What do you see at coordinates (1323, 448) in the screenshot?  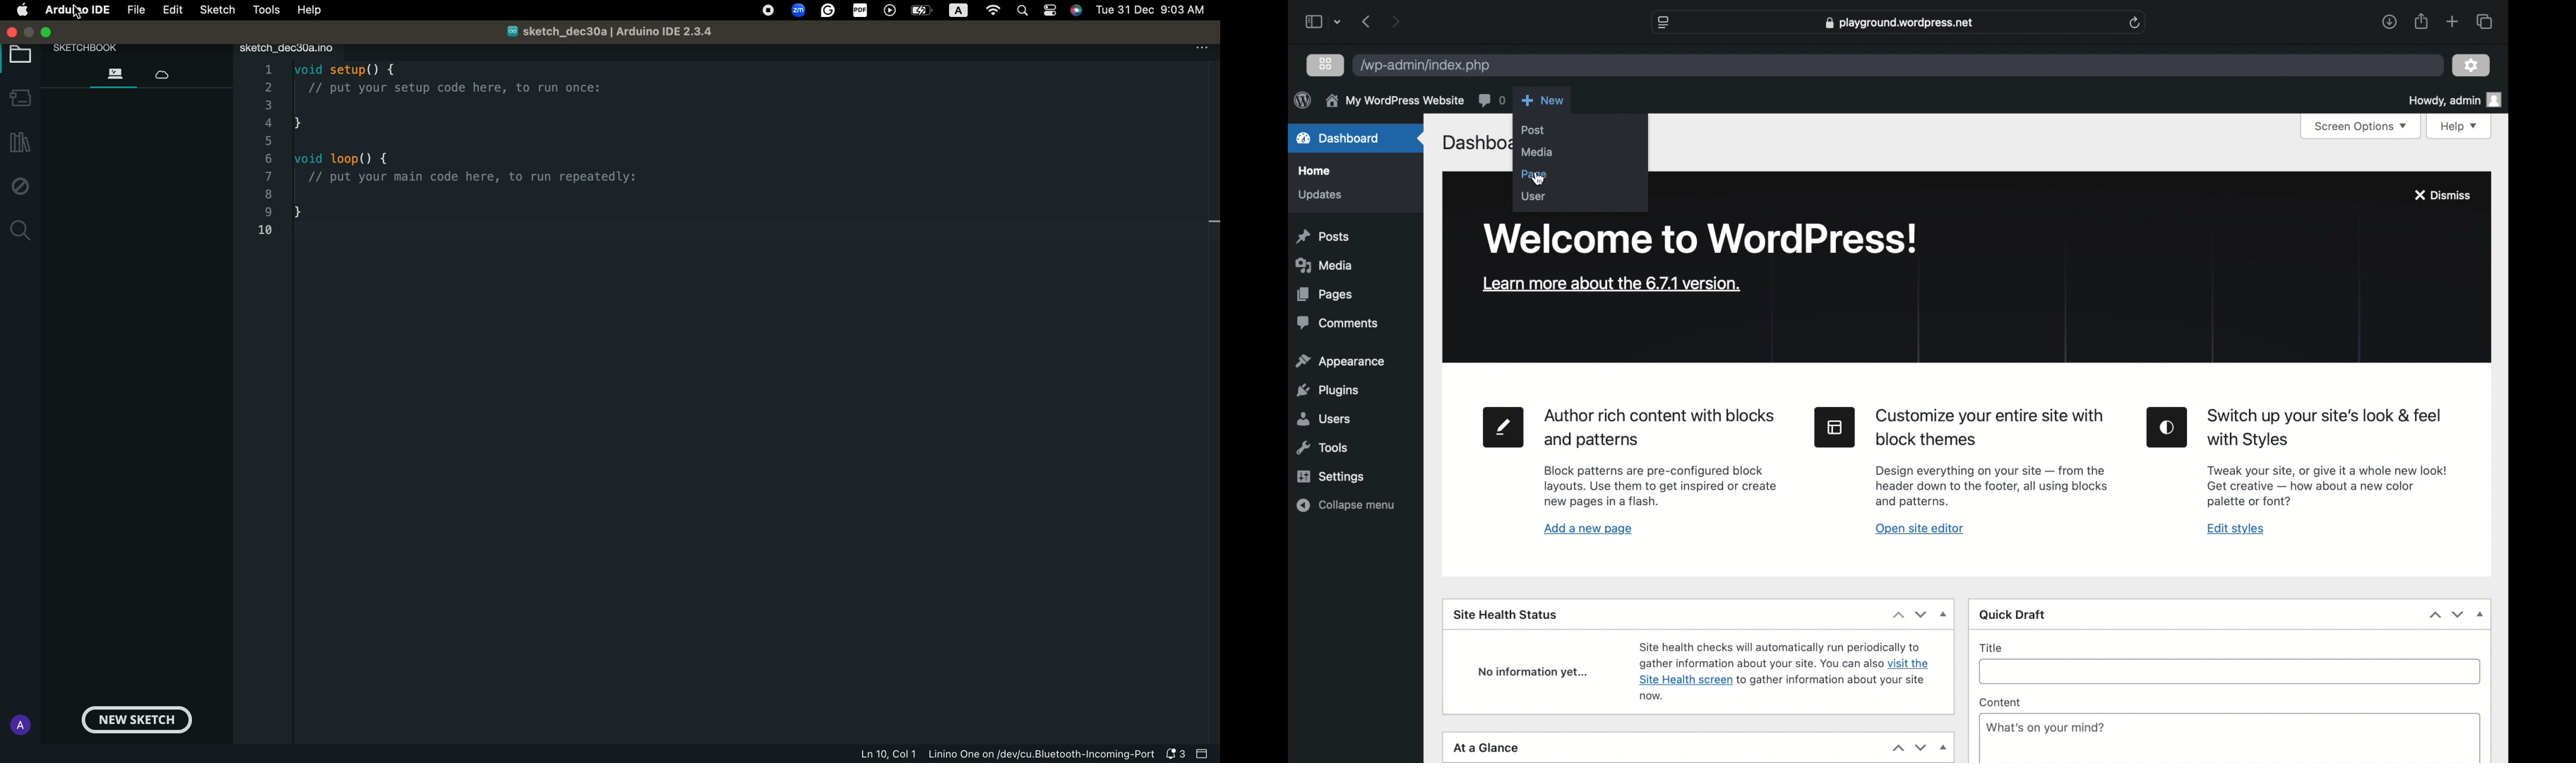 I see `tools` at bounding box center [1323, 448].